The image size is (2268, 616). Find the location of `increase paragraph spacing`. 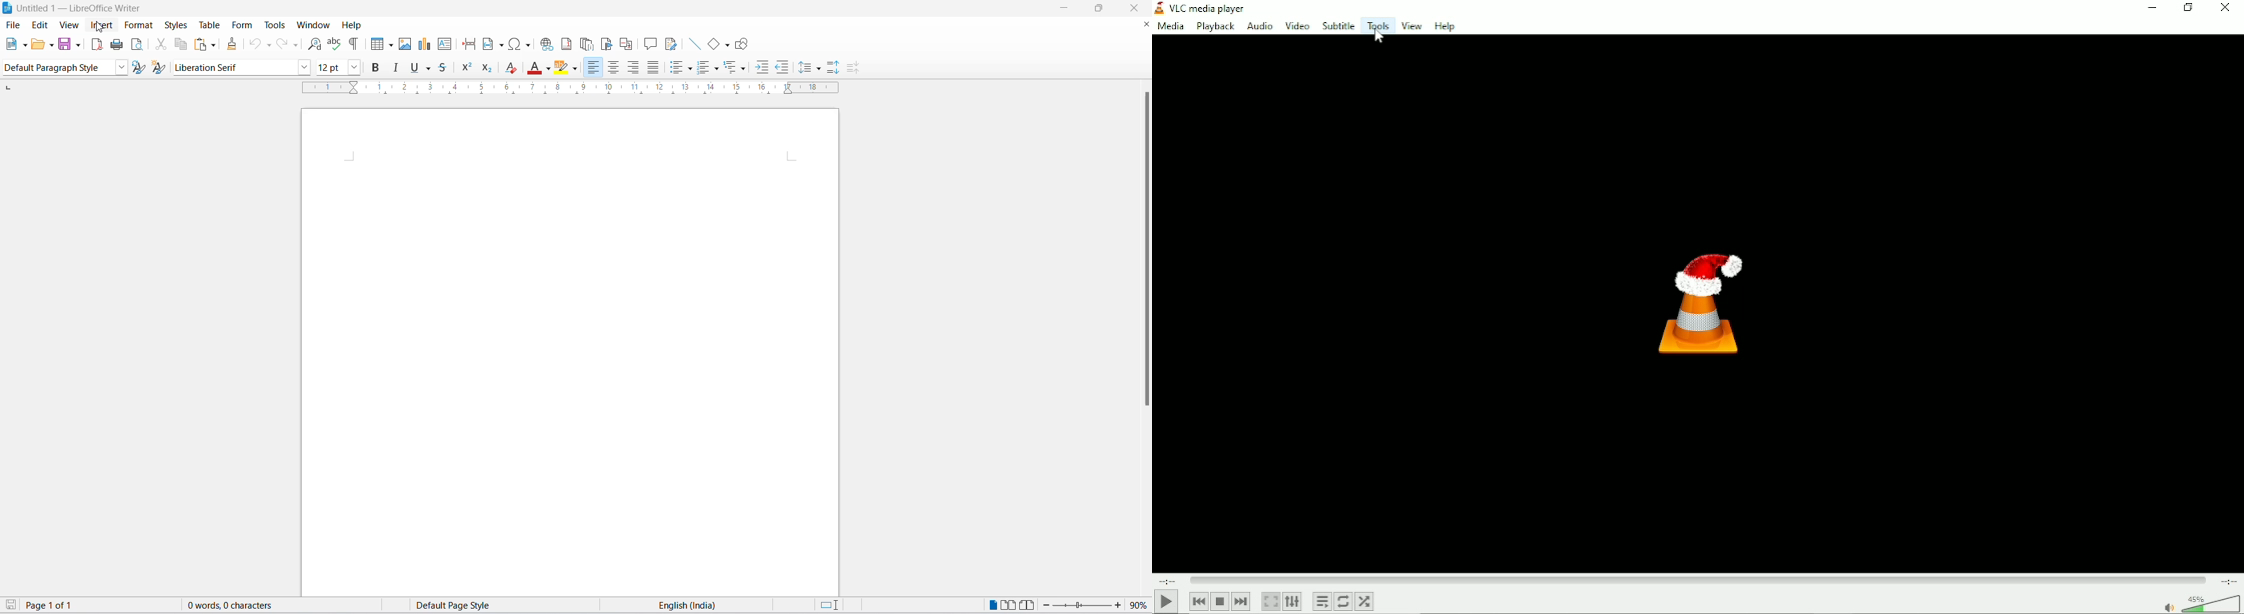

increase paragraph spacing is located at coordinates (833, 67).